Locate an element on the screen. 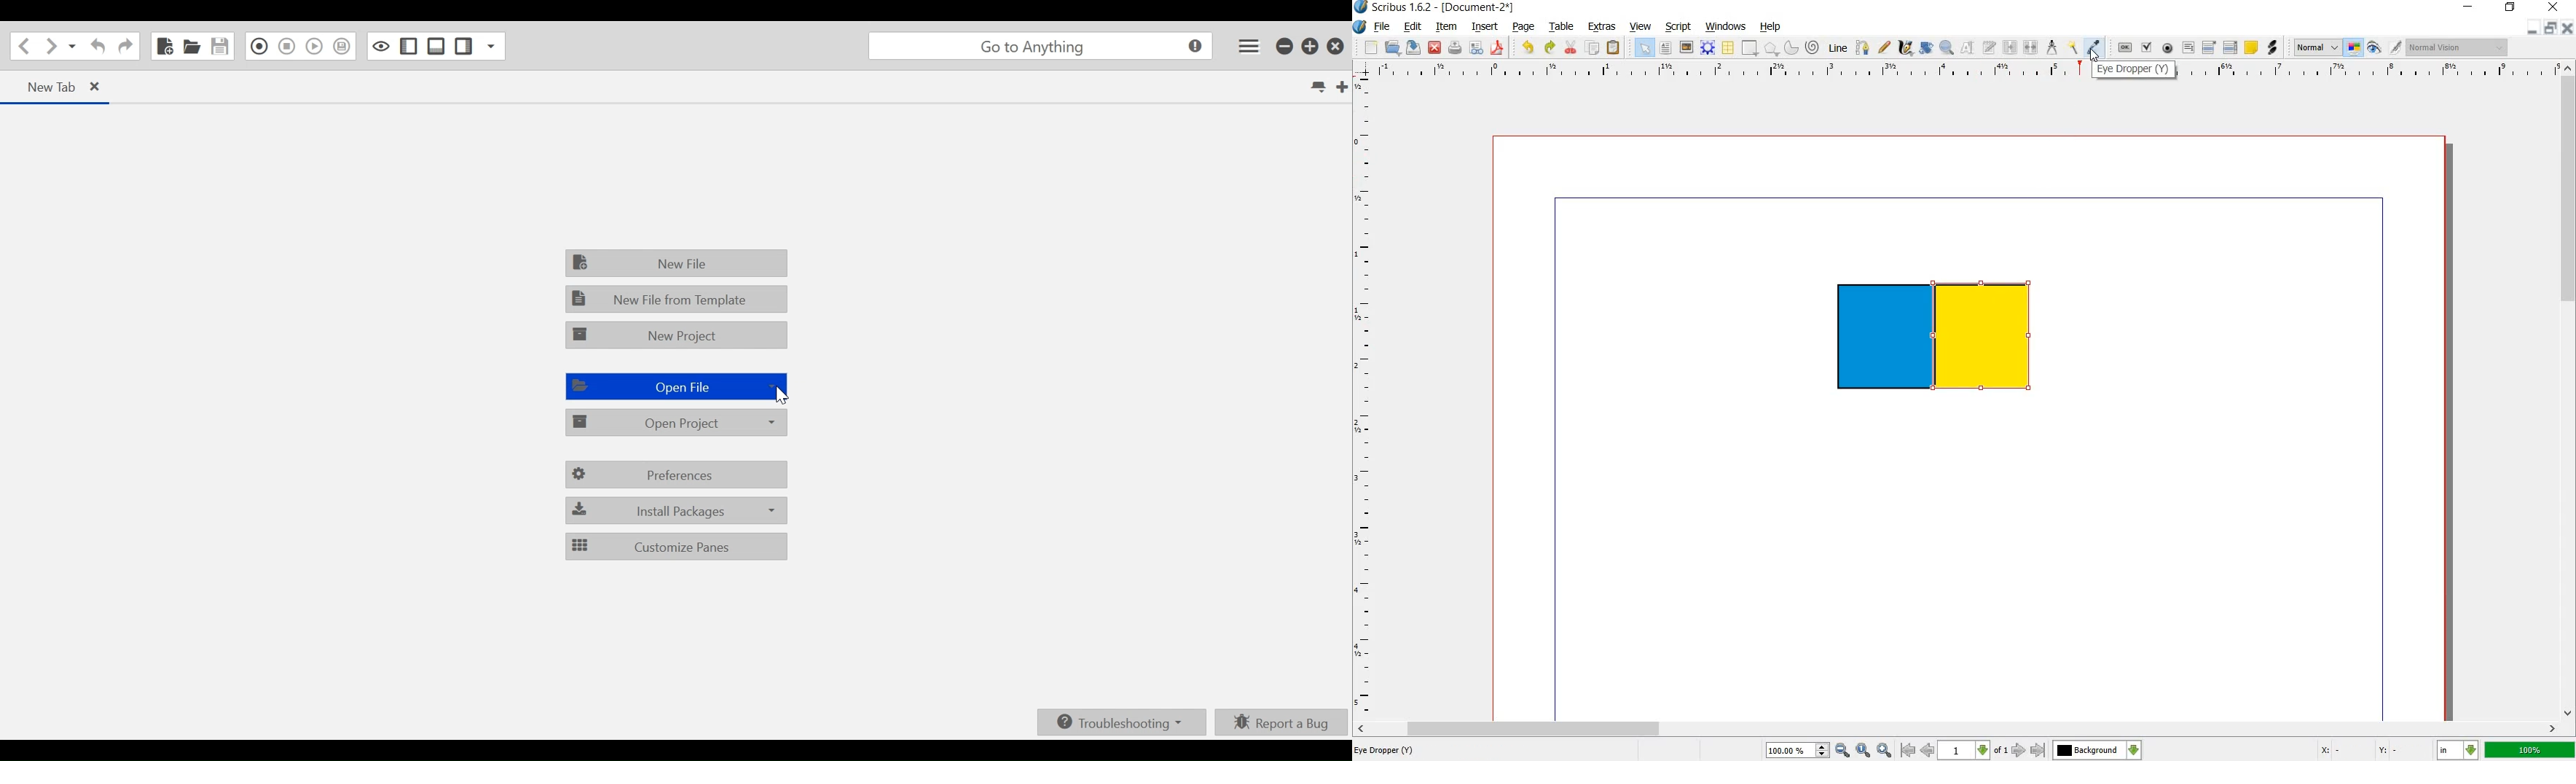  line is located at coordinates (1838, 48).